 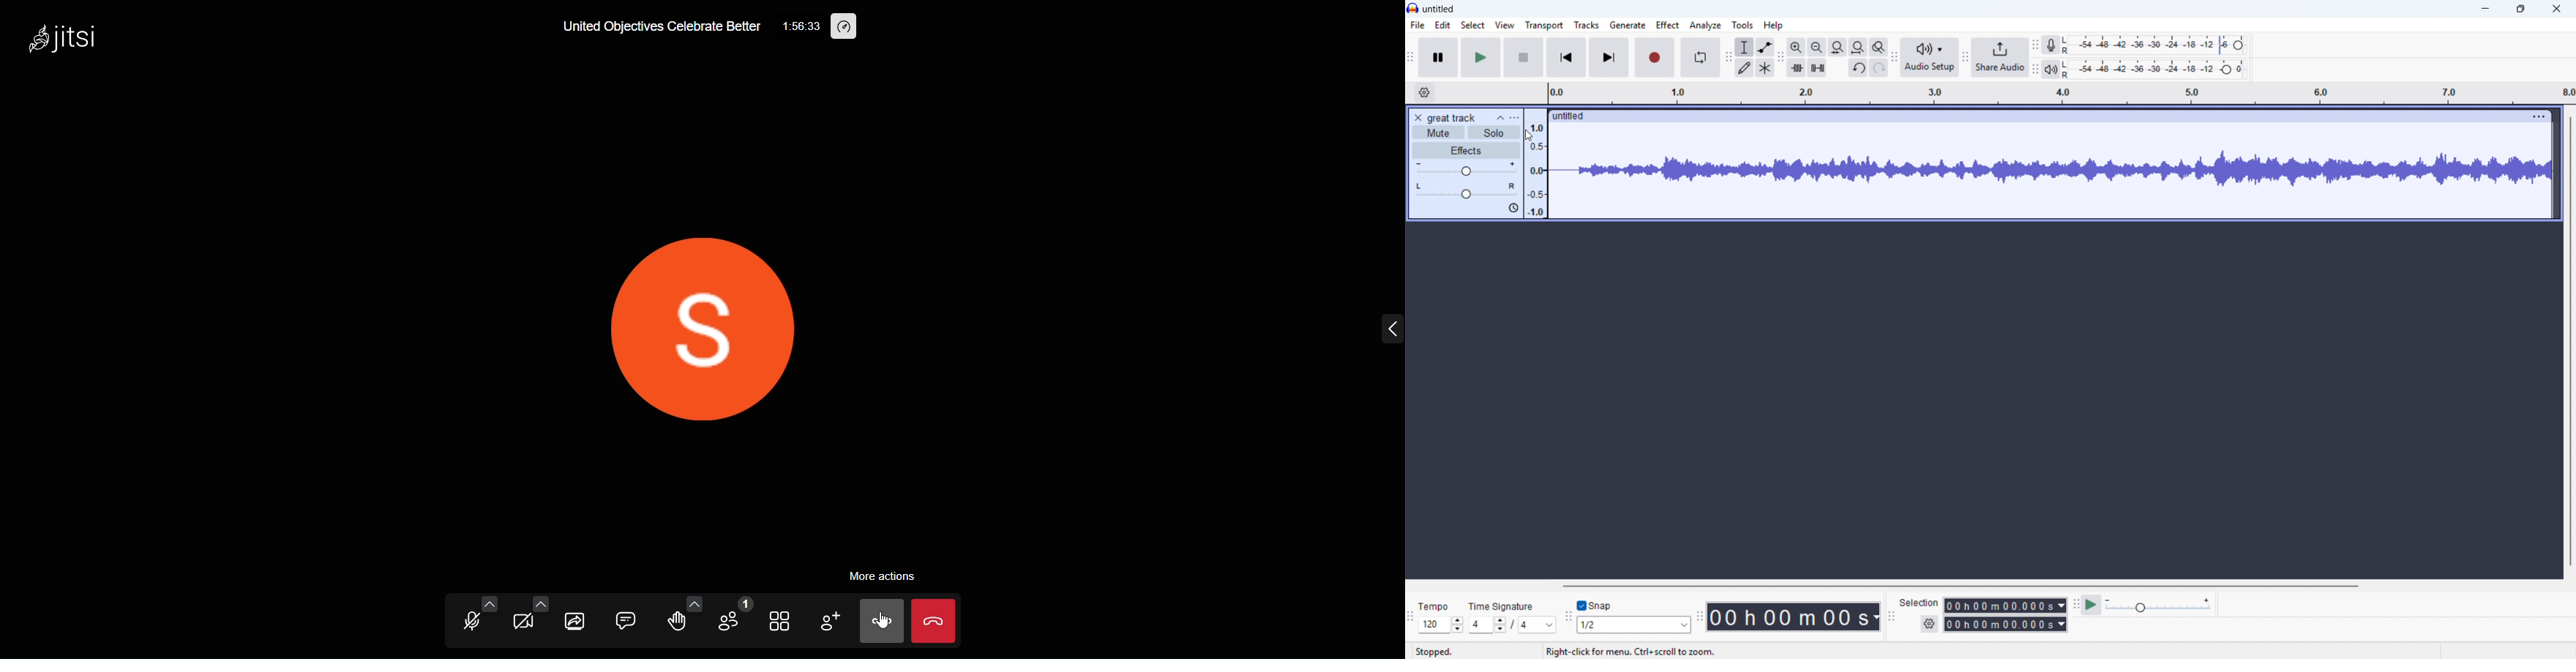 What do you see at coordinates (1797, 46) in the screenshot?
I see `Zoom in ` at bounding box center [1797, 46].